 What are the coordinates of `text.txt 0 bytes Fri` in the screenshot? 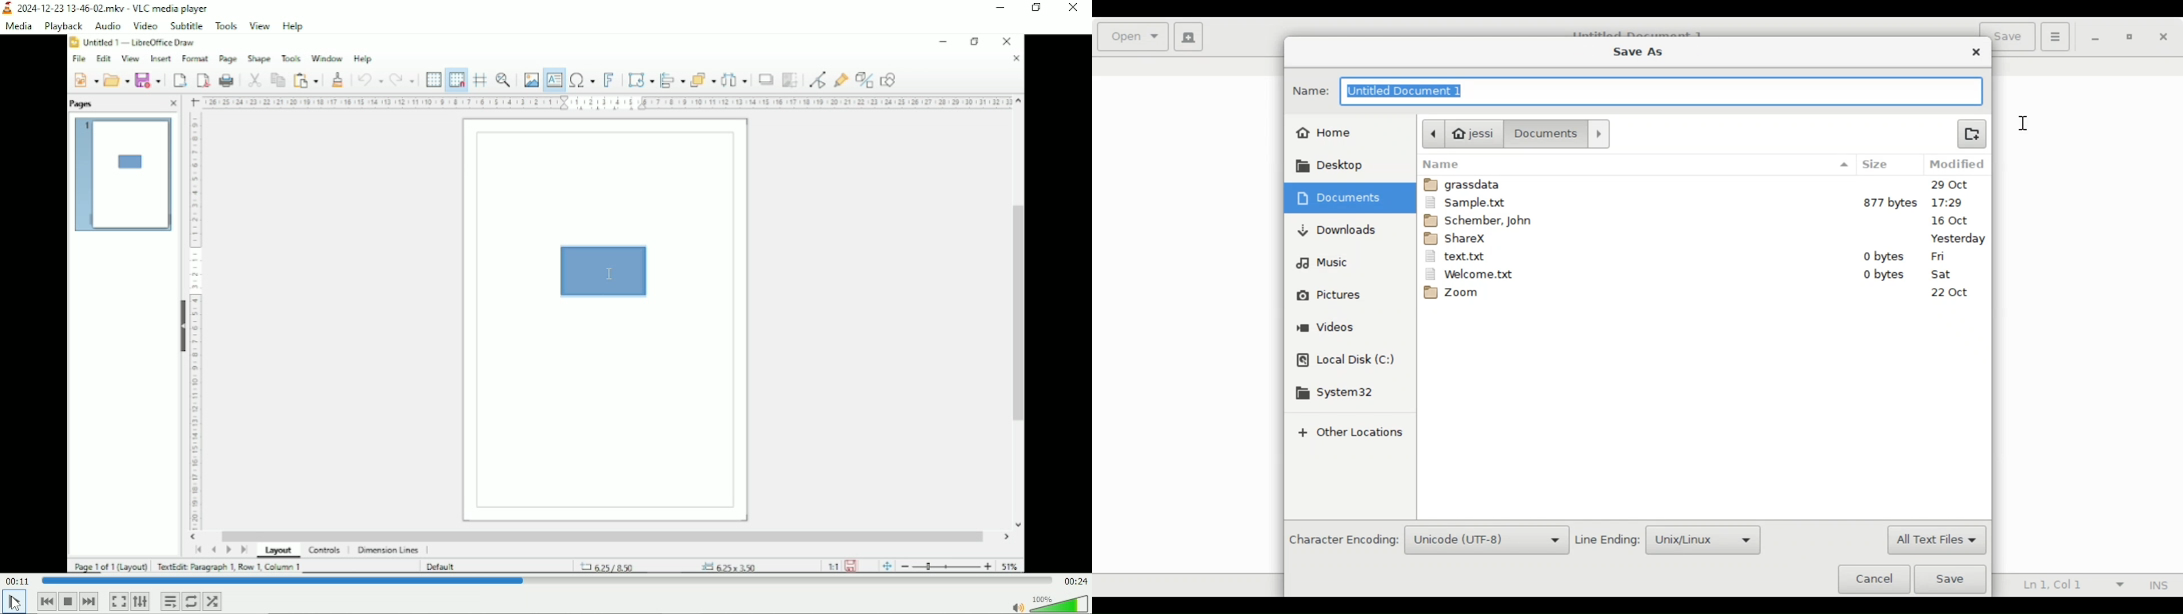 It's located at (1703, 256).